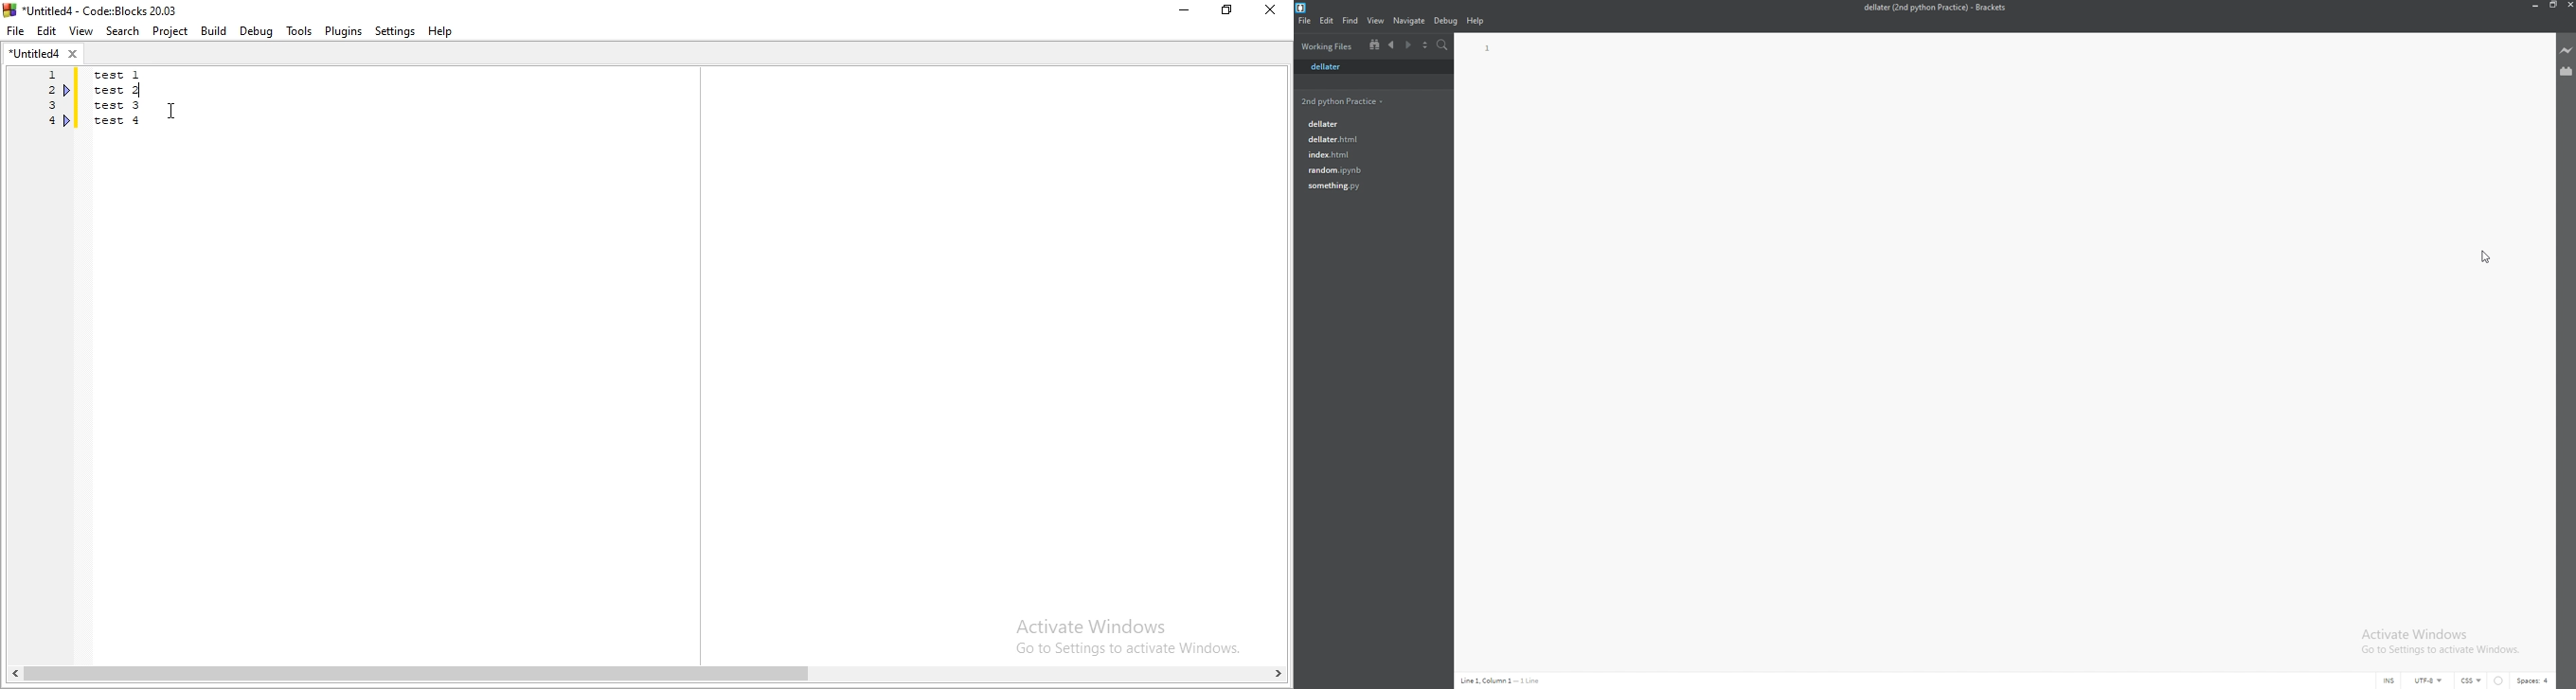 The width and height of the screenshot is (2576, 700). Describe the element at coordinates (67, 120) in the screenshot. I see `bookmark line 4` at that location.